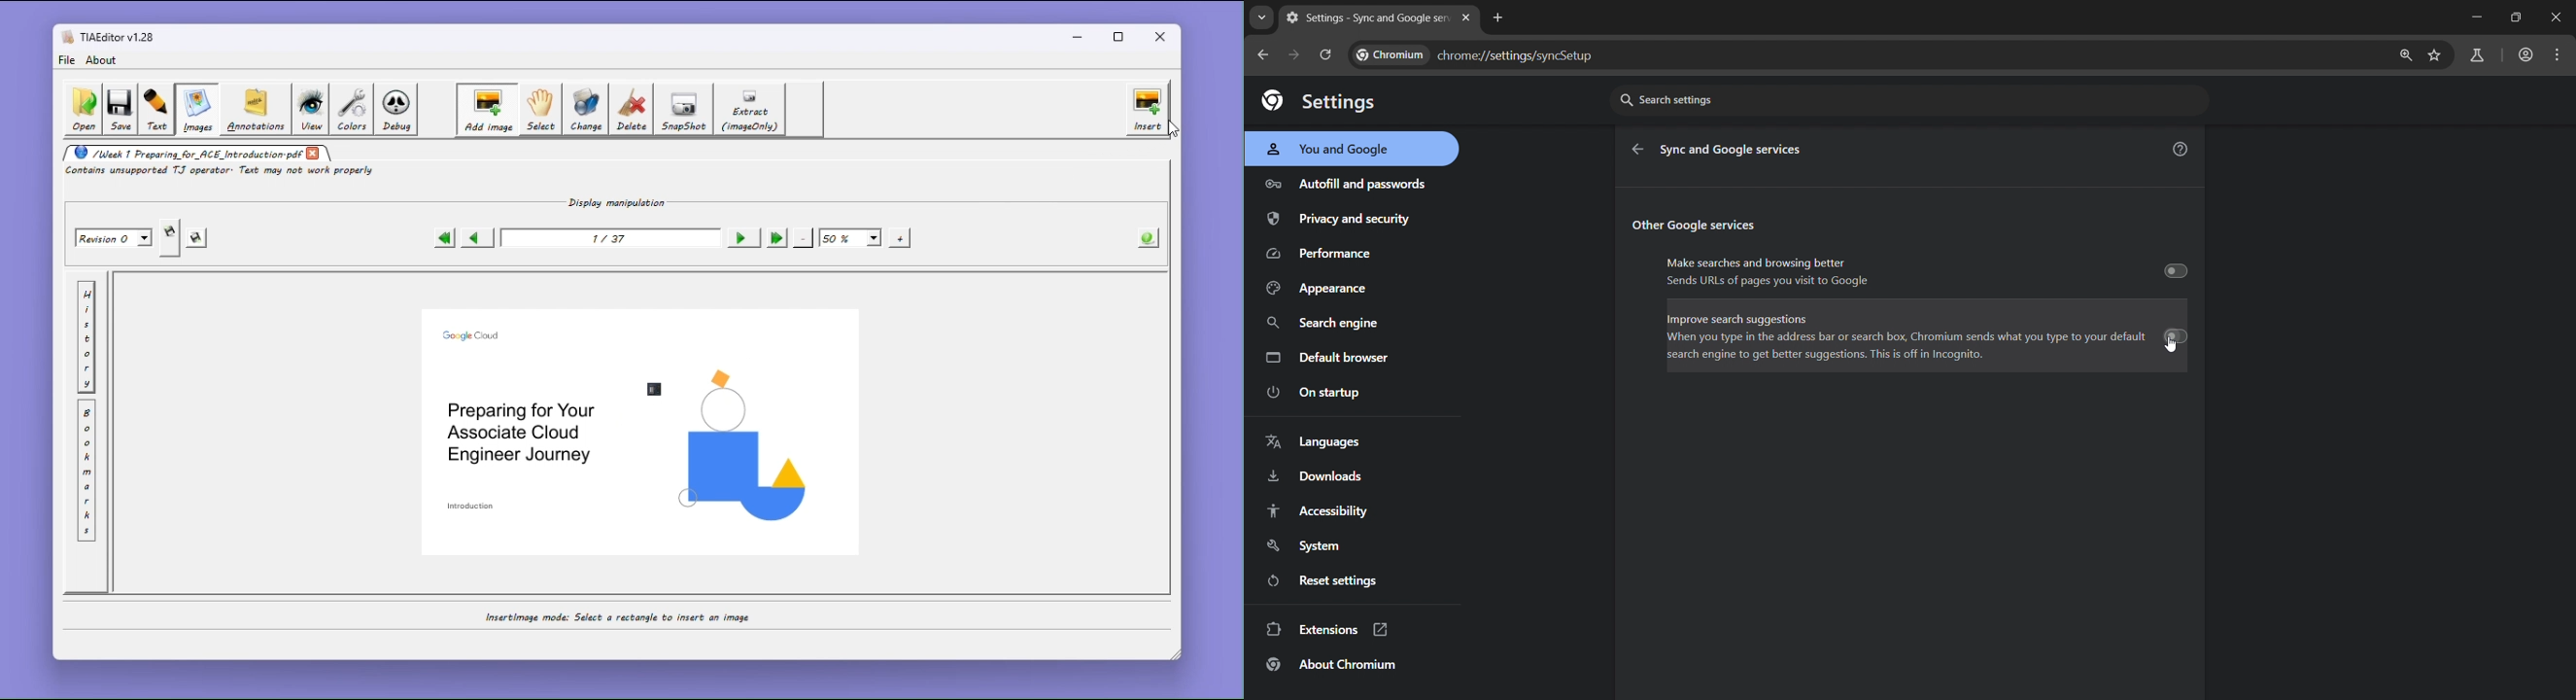  Describe the element at coordinates (1335, 665) in the screenshot. I see `about chromium` at that location.